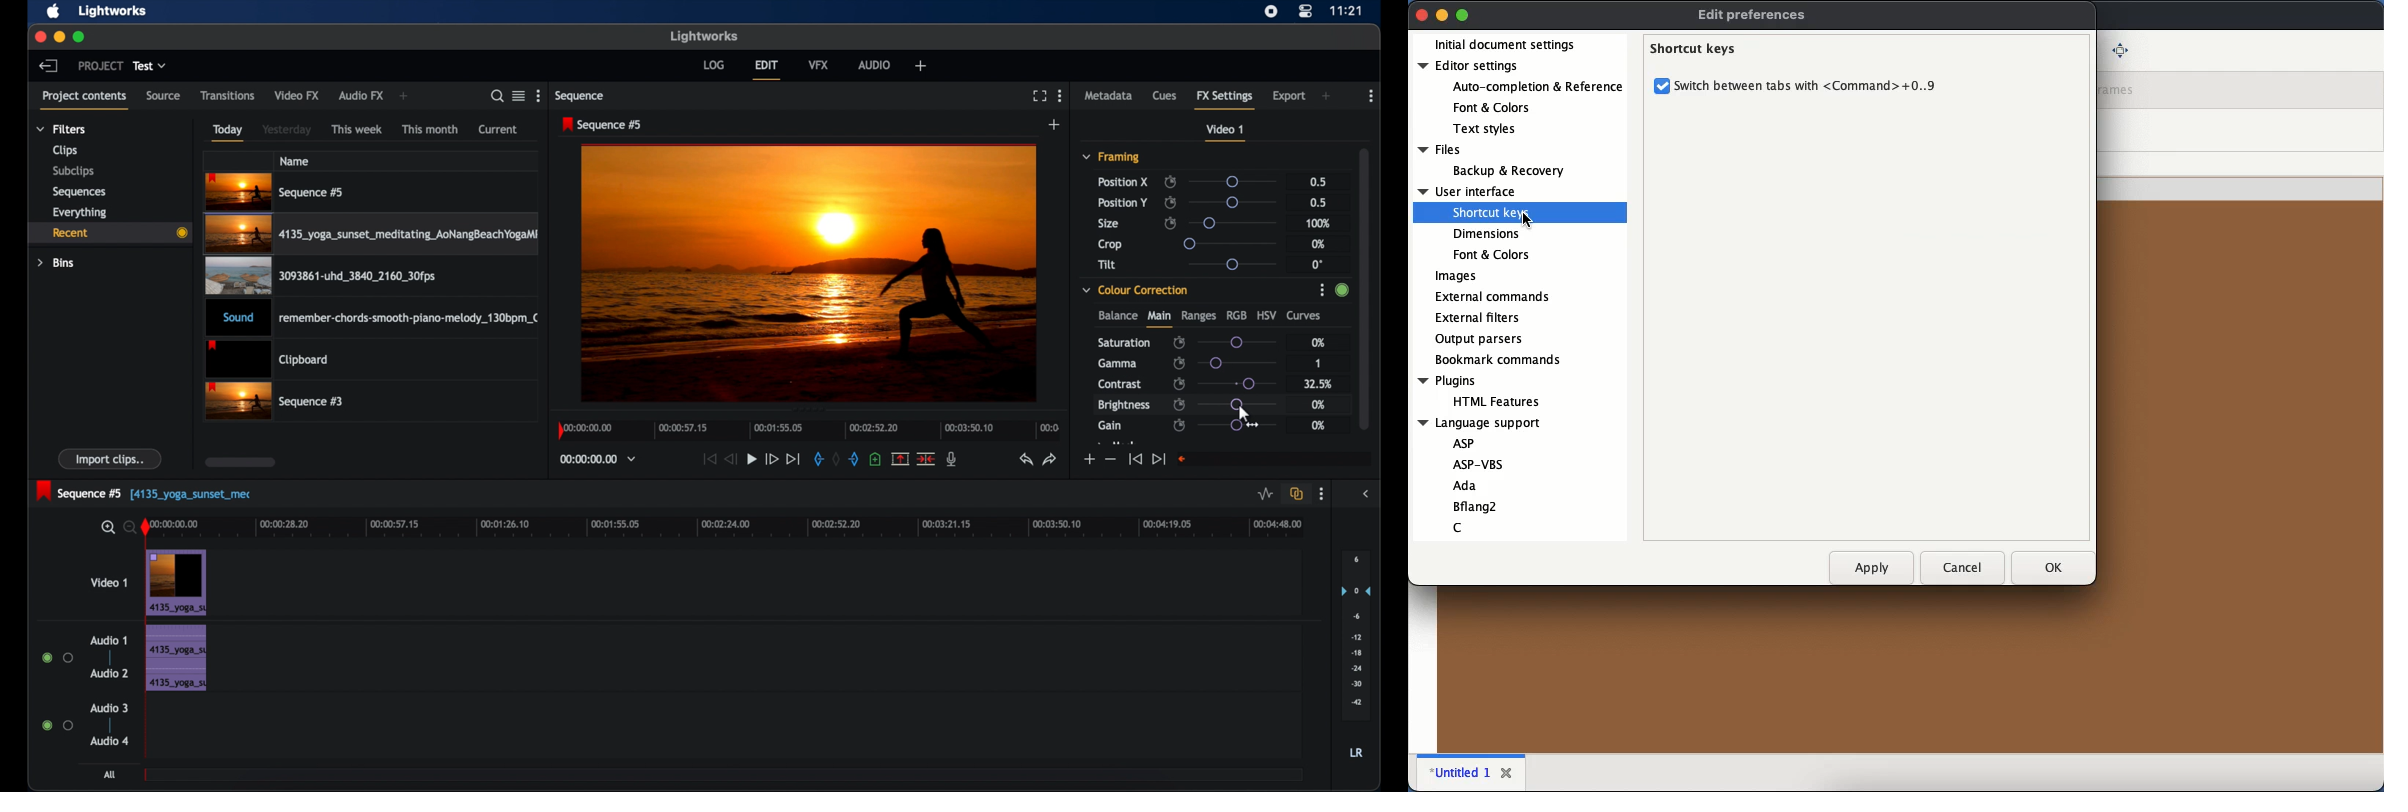 The height and width of the screenshot is (812, 2408). Describe the element at coordinates (109, 233) in the screenshot. I see `recent` at that location.